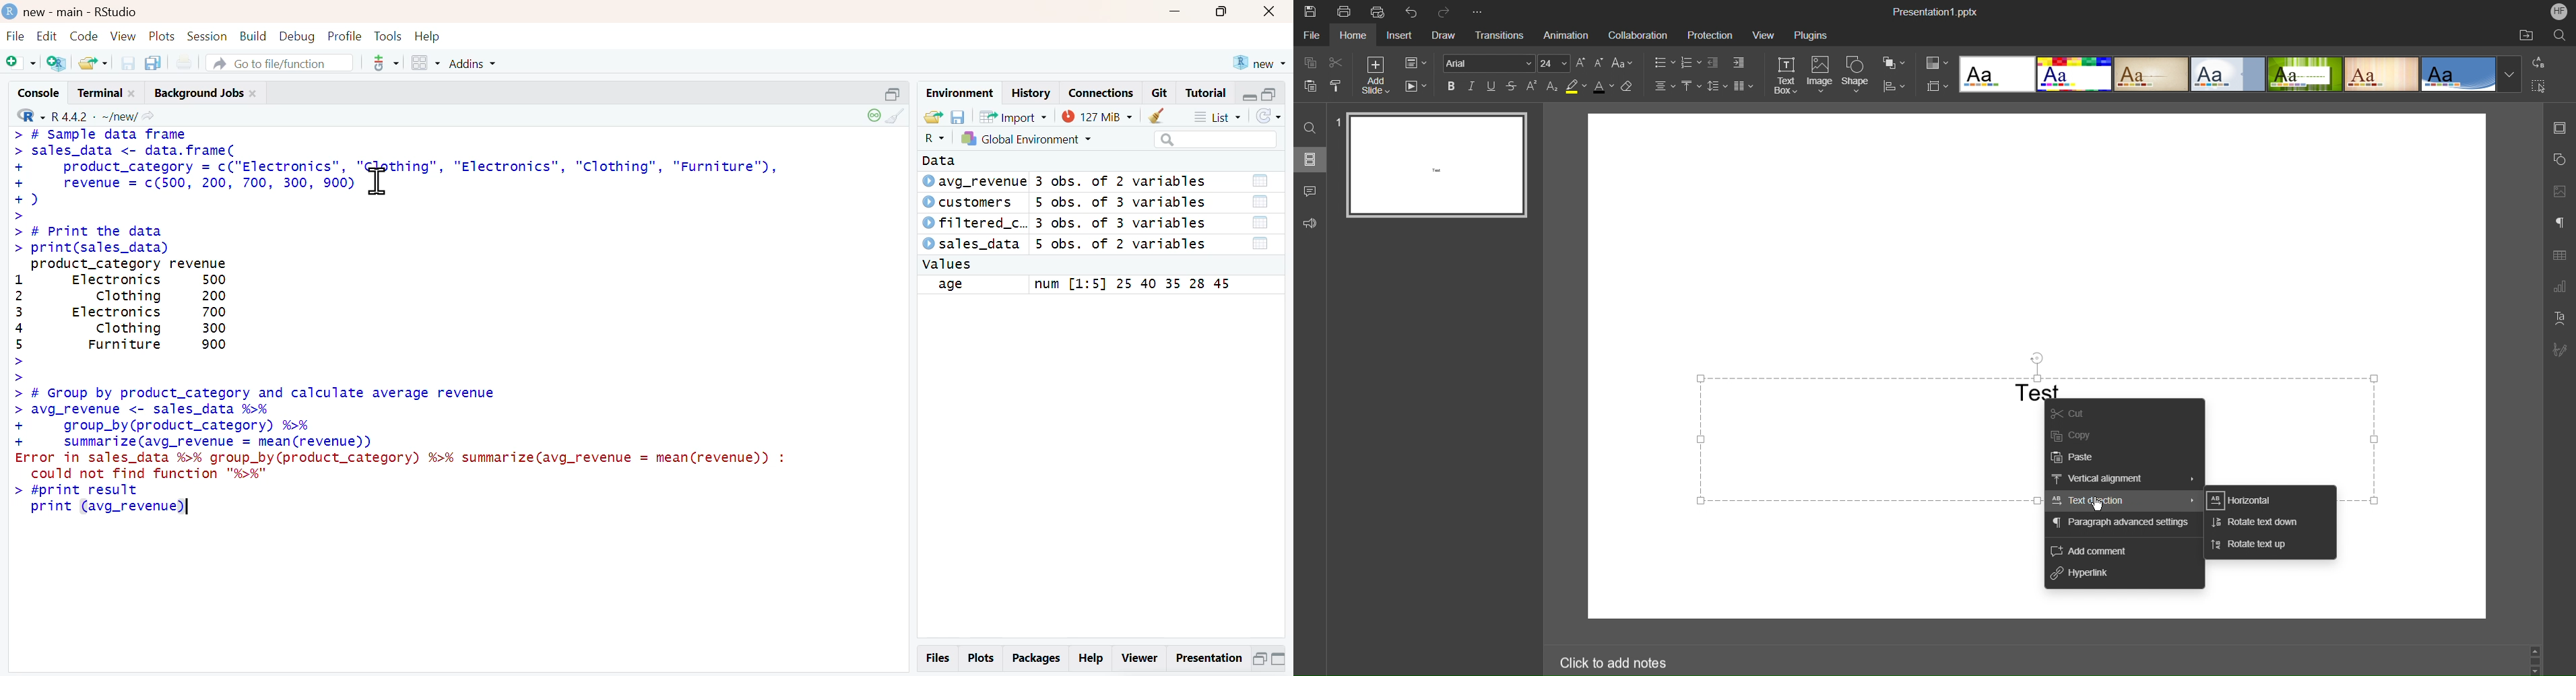 The width and height of the screenshot is (2576, 700). Describe the element at coordinates (1403, 35) in the screenshot. I see `Insert` at that location.